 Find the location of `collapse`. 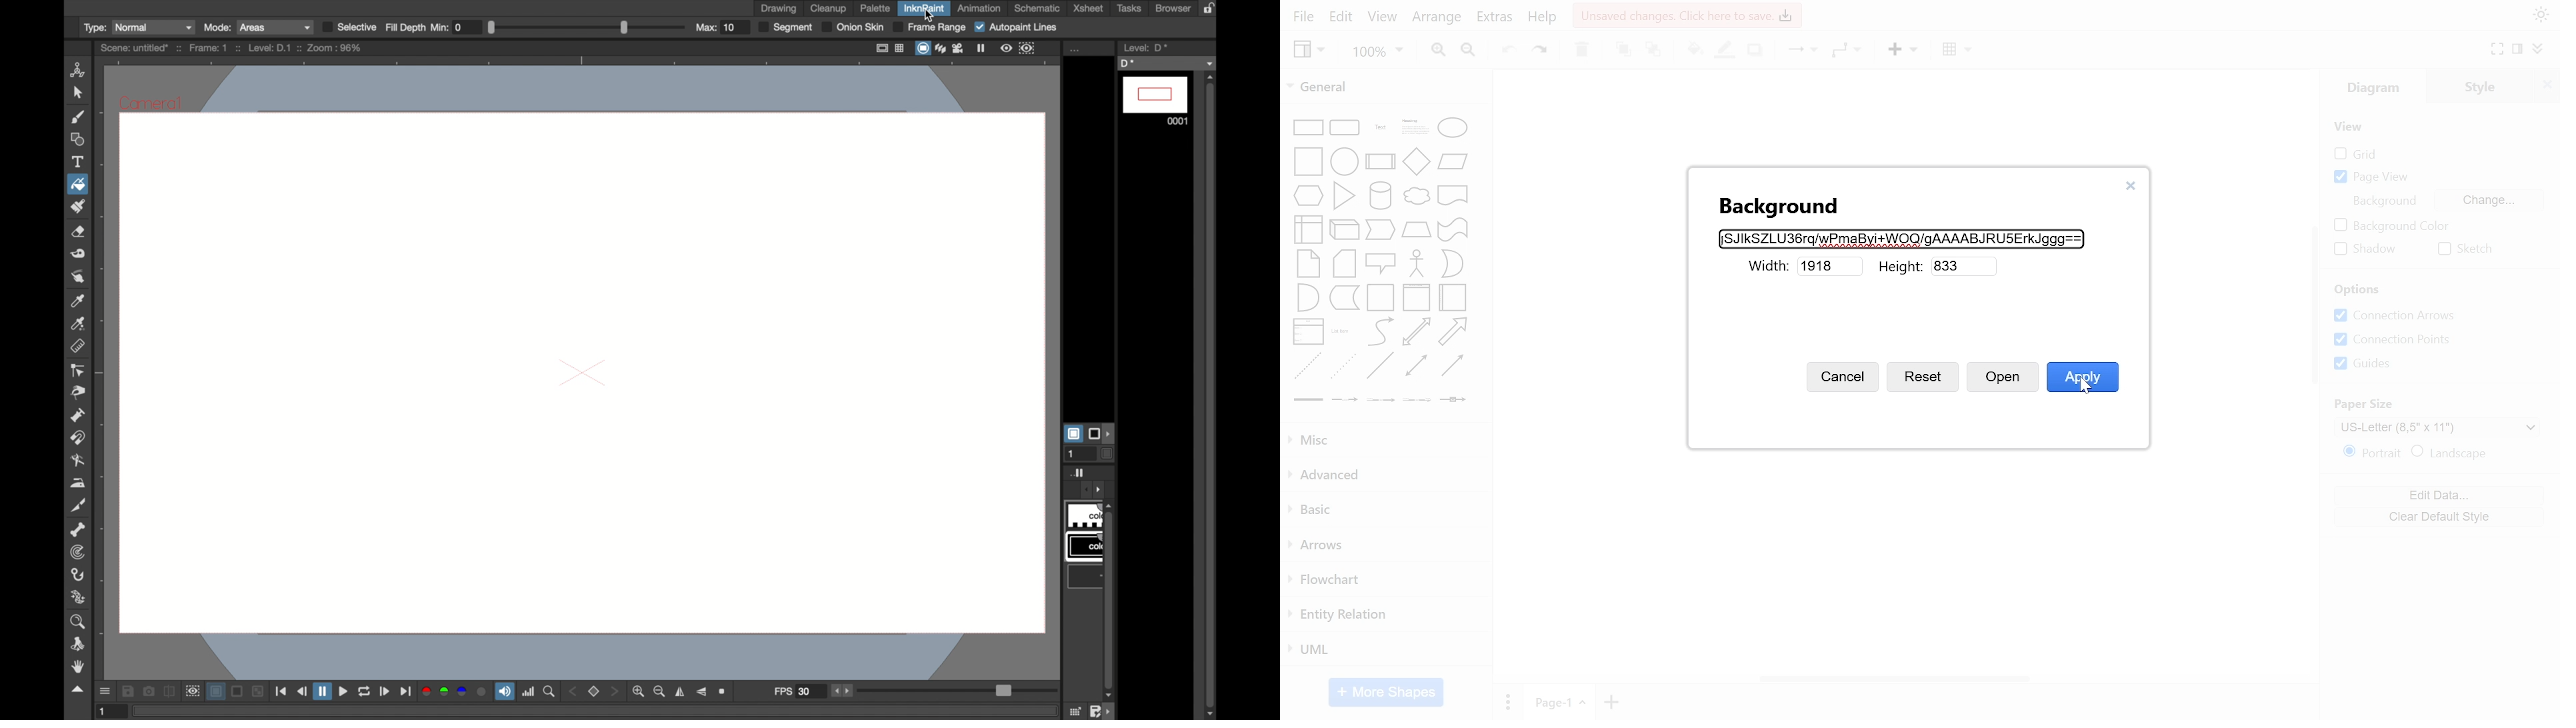

collapse is located at coordinates (2538, 49).